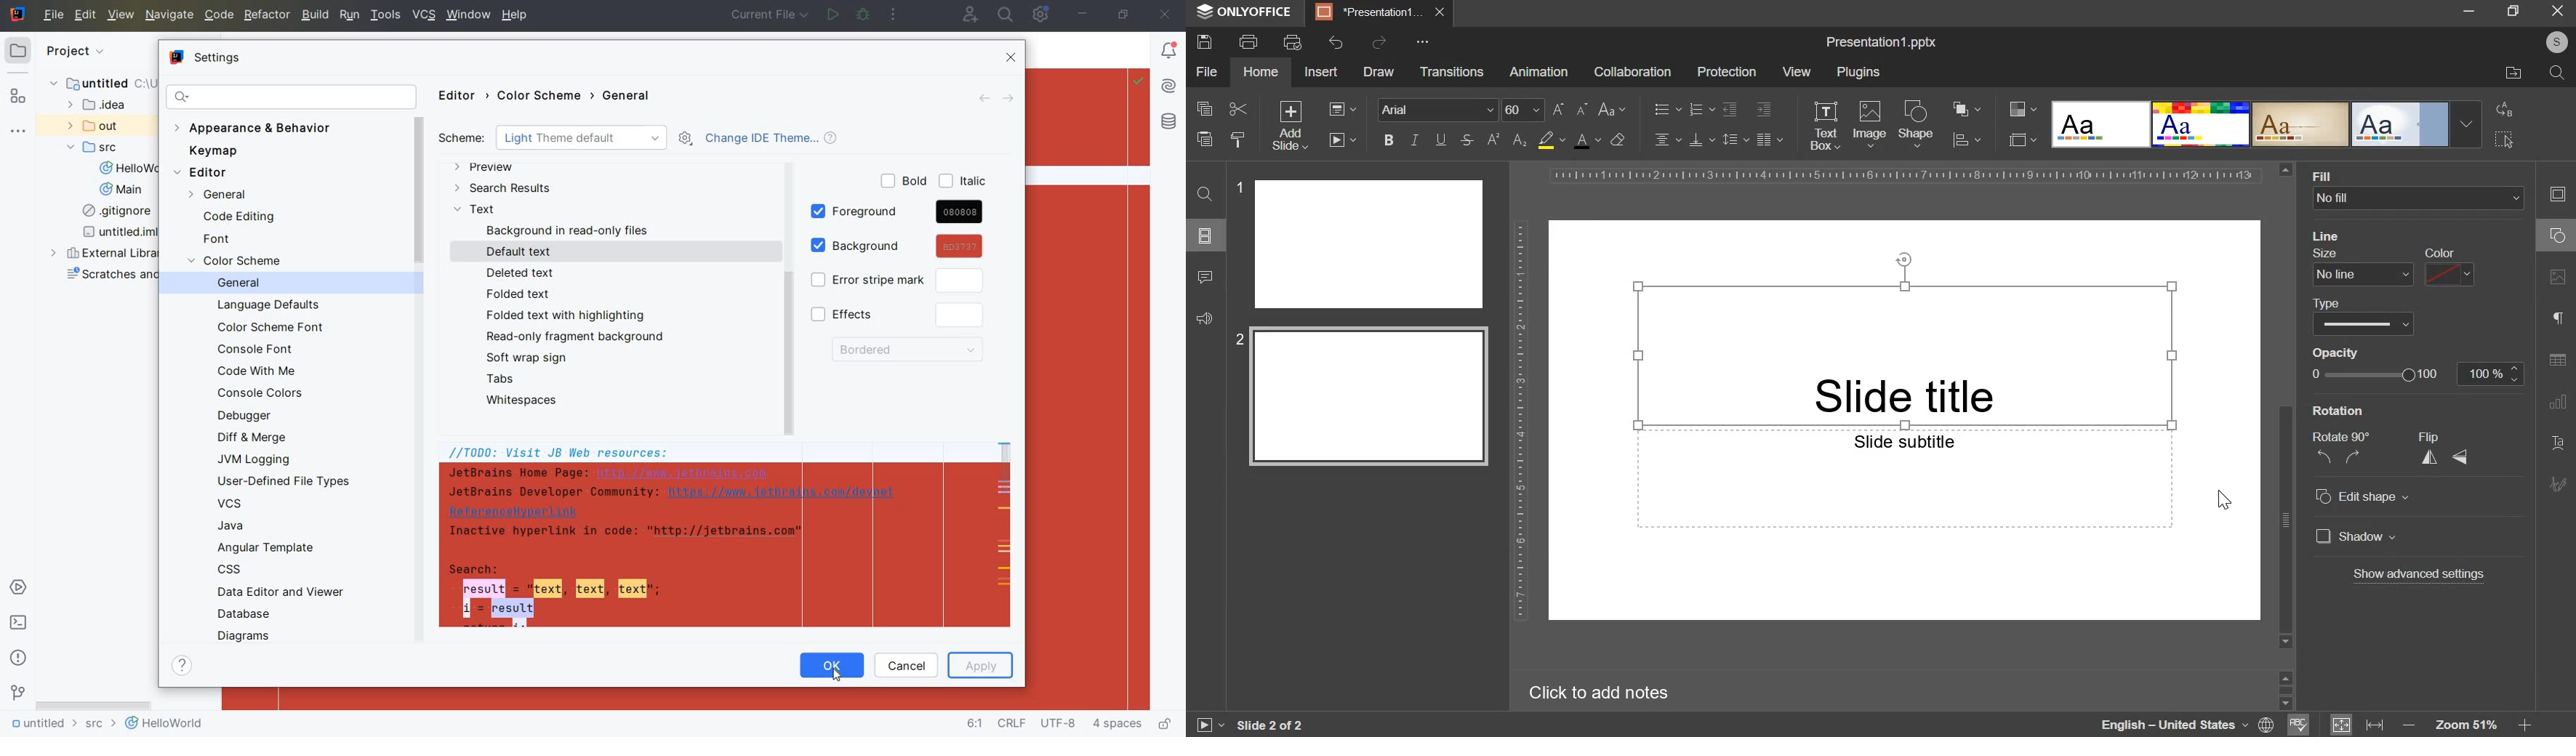 The width and height of the screenshot is (2576, 756). Describe the element at coordinates (2284, 688) in the screenshot. I see `slider` at that location.